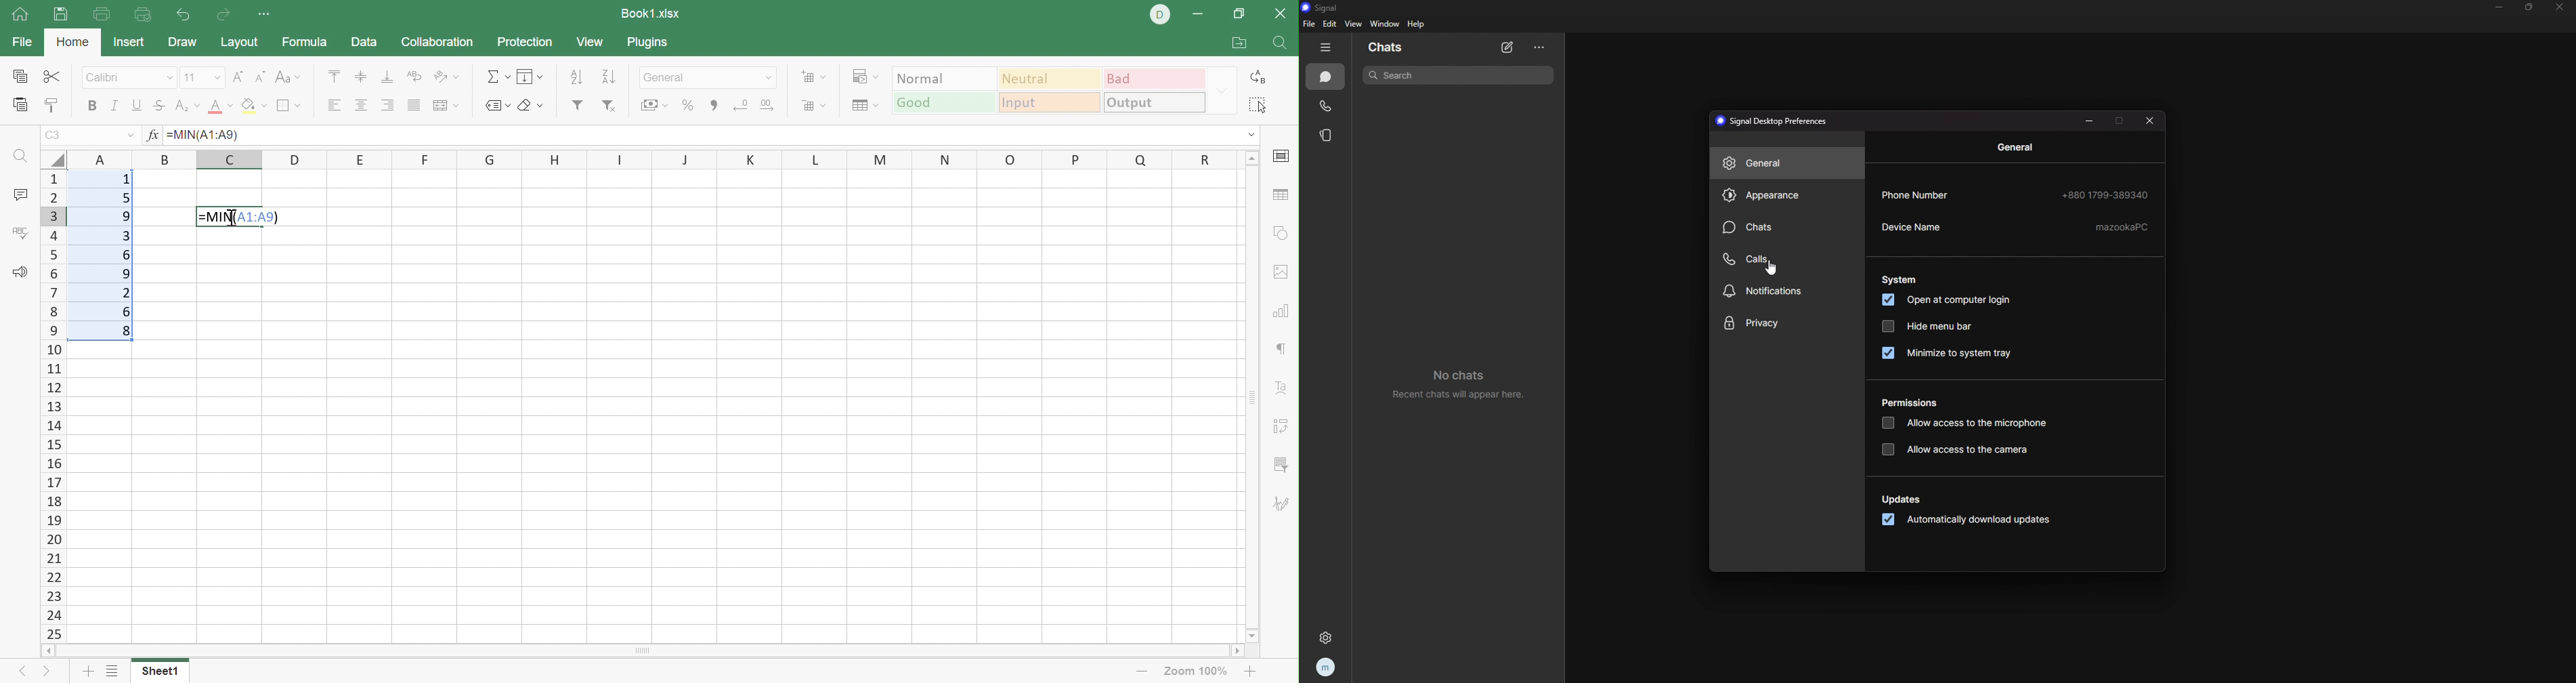  I want to click on Find, so click(1282, 45).